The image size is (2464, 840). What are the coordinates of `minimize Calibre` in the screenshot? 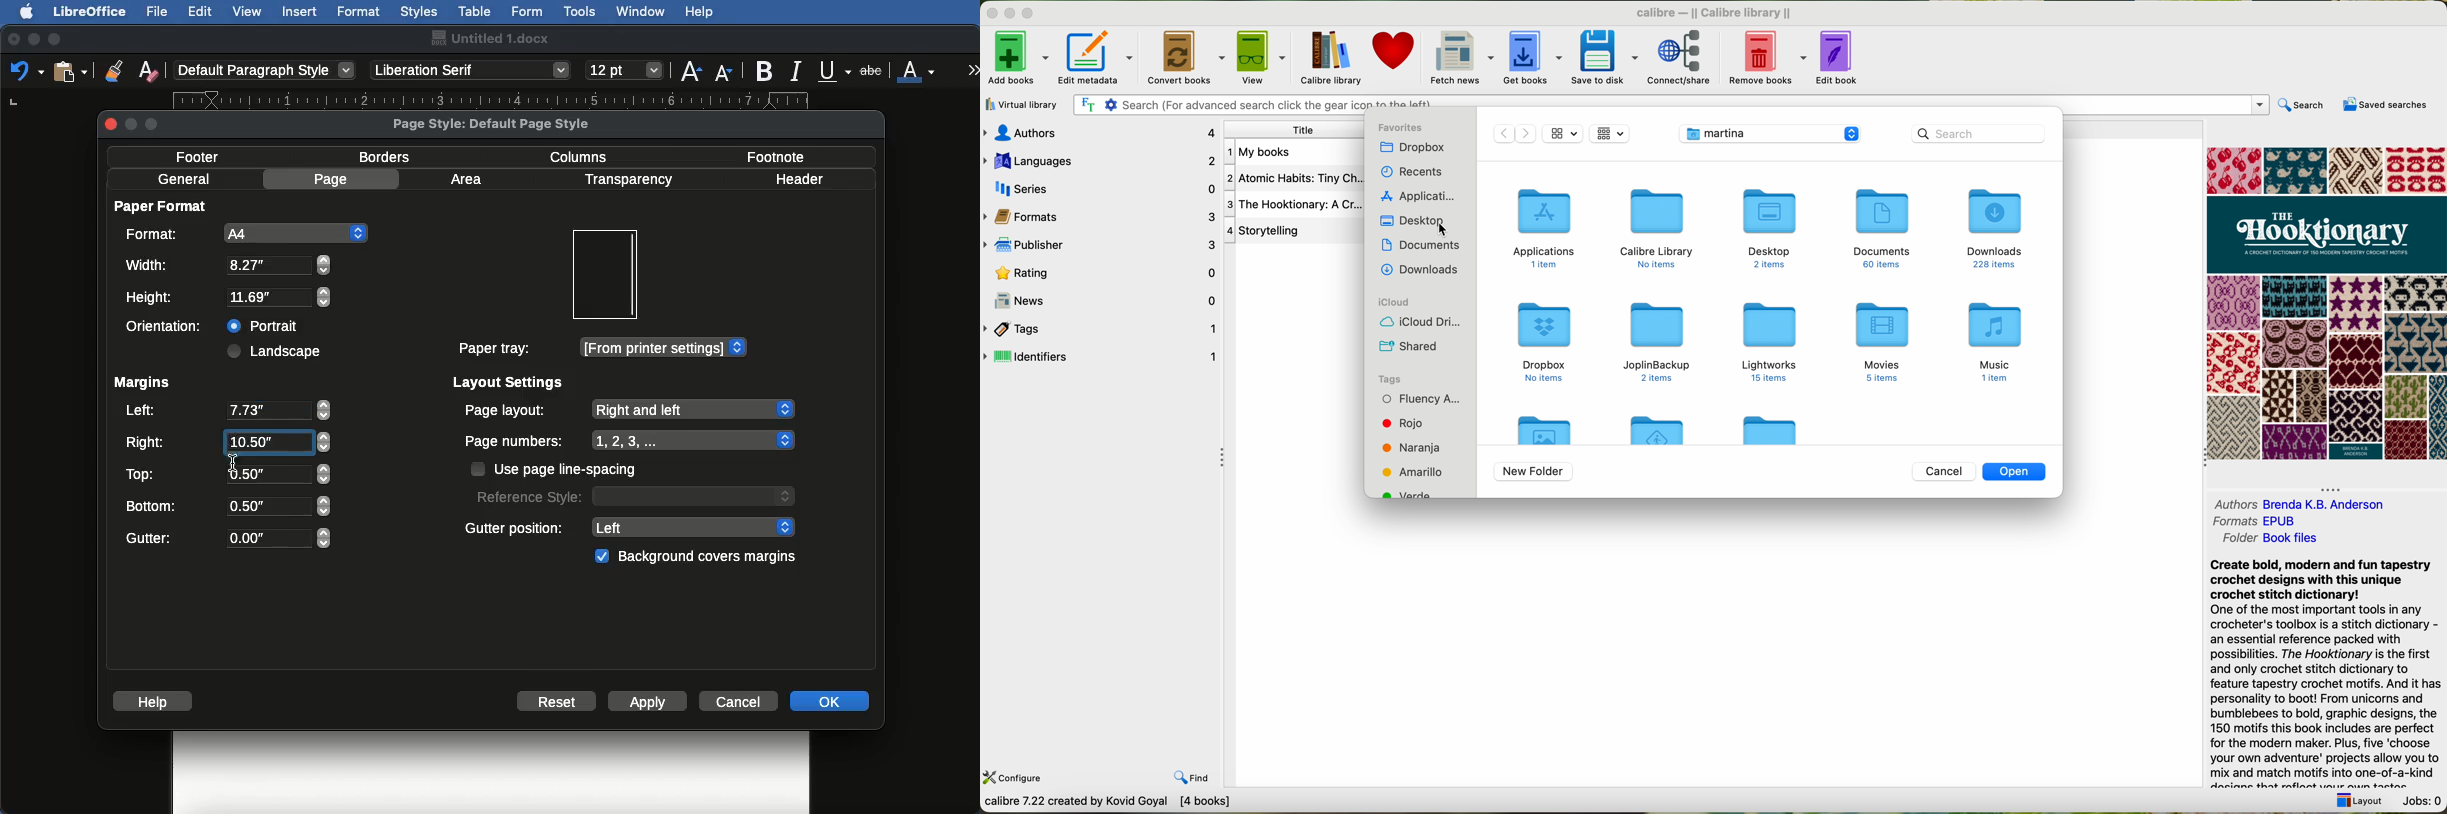 It's located at (1010, 14).